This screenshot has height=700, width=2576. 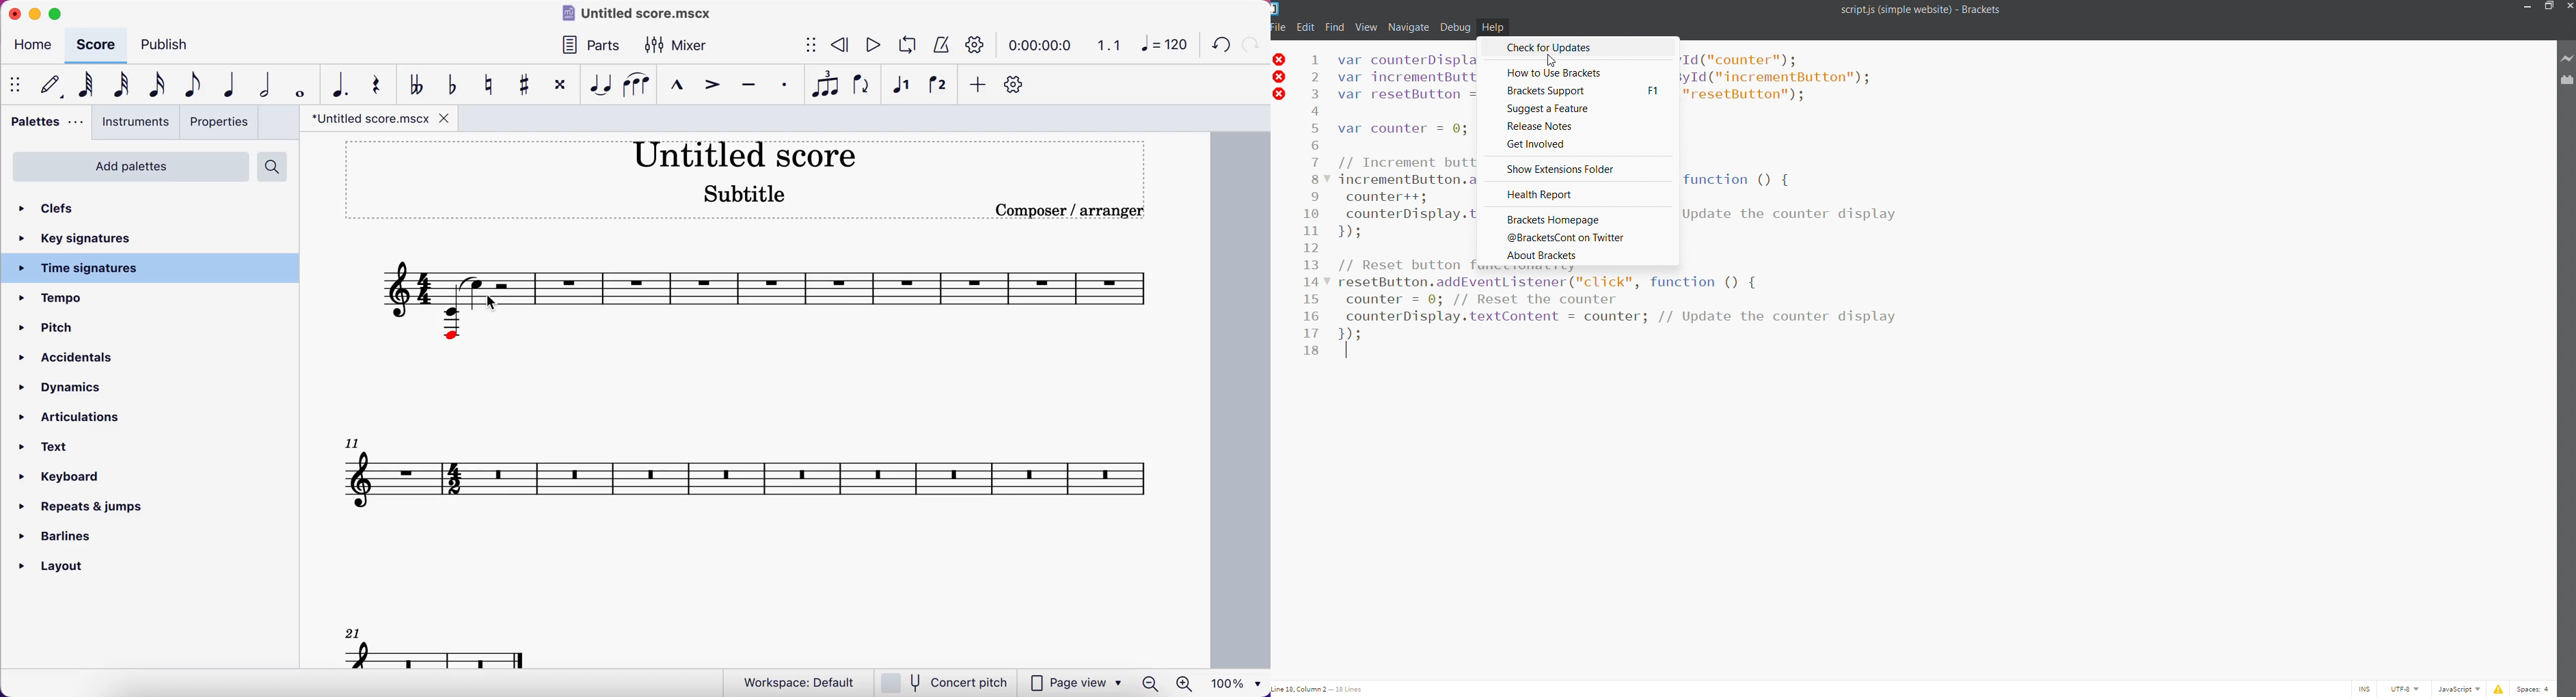 I want to click on find, so click(x=1336, y=26).